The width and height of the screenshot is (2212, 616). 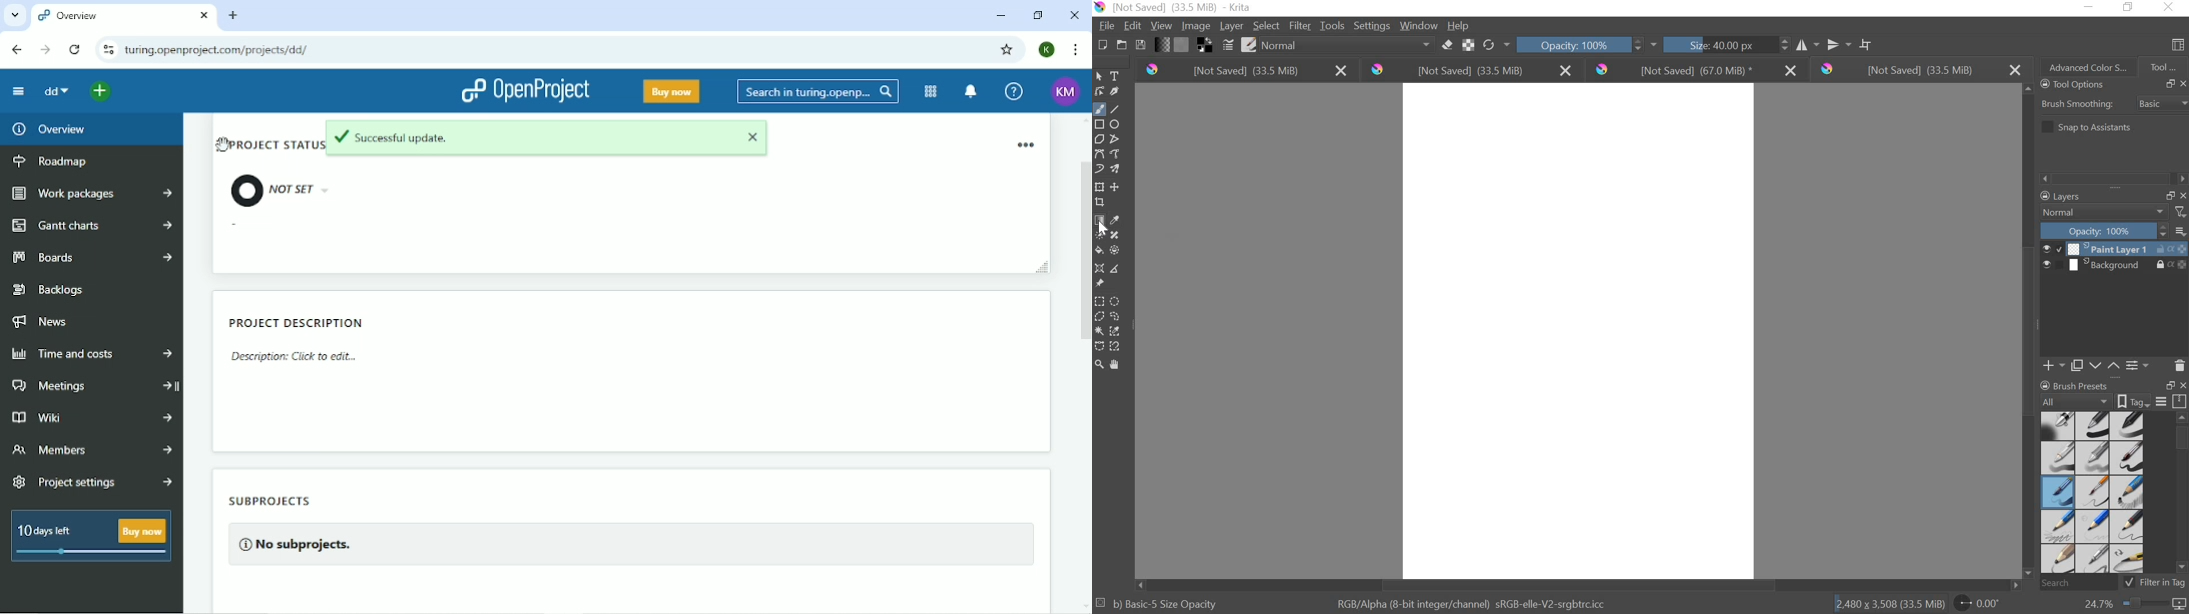 I want to click on RESTORE DOWN, so click(x=2170, y=195).